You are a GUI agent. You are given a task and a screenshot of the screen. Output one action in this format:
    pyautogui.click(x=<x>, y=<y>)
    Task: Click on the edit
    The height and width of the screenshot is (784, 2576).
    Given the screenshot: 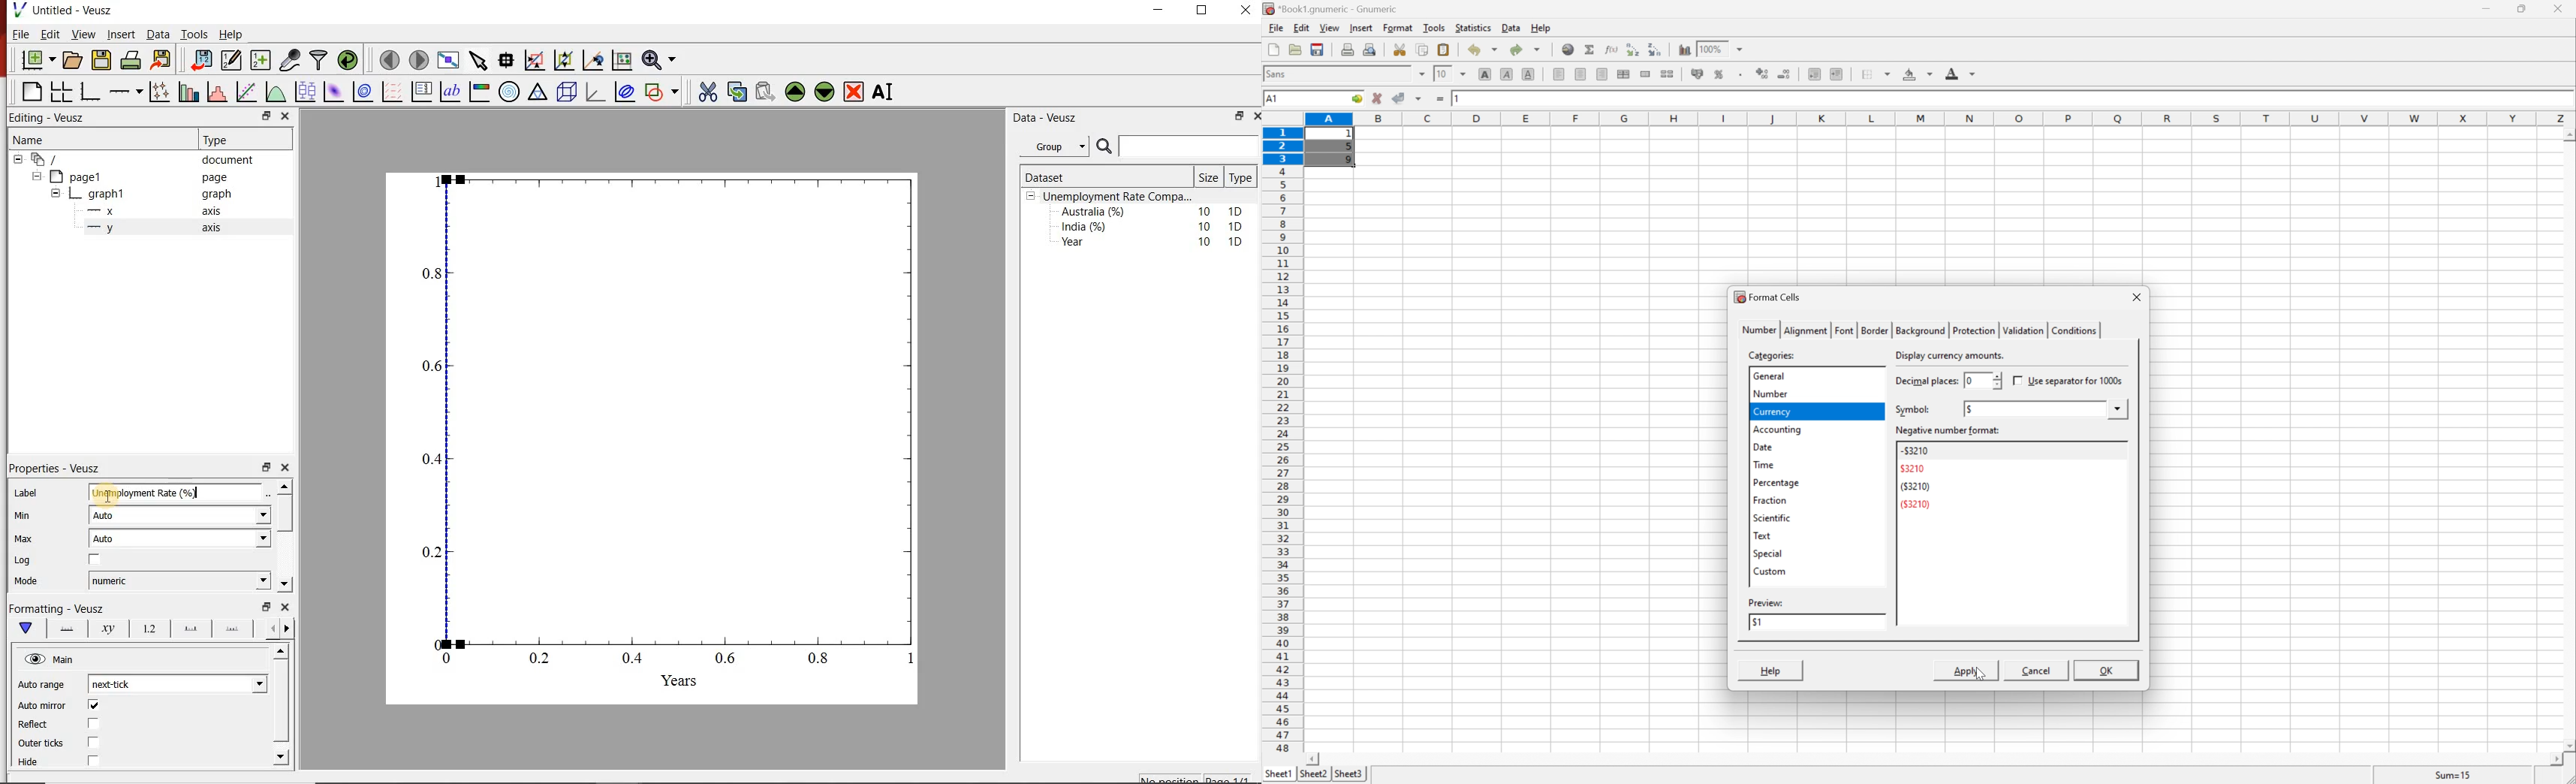 What is the action you would take?
    pyautogui.click(x=1302, y=26)
    